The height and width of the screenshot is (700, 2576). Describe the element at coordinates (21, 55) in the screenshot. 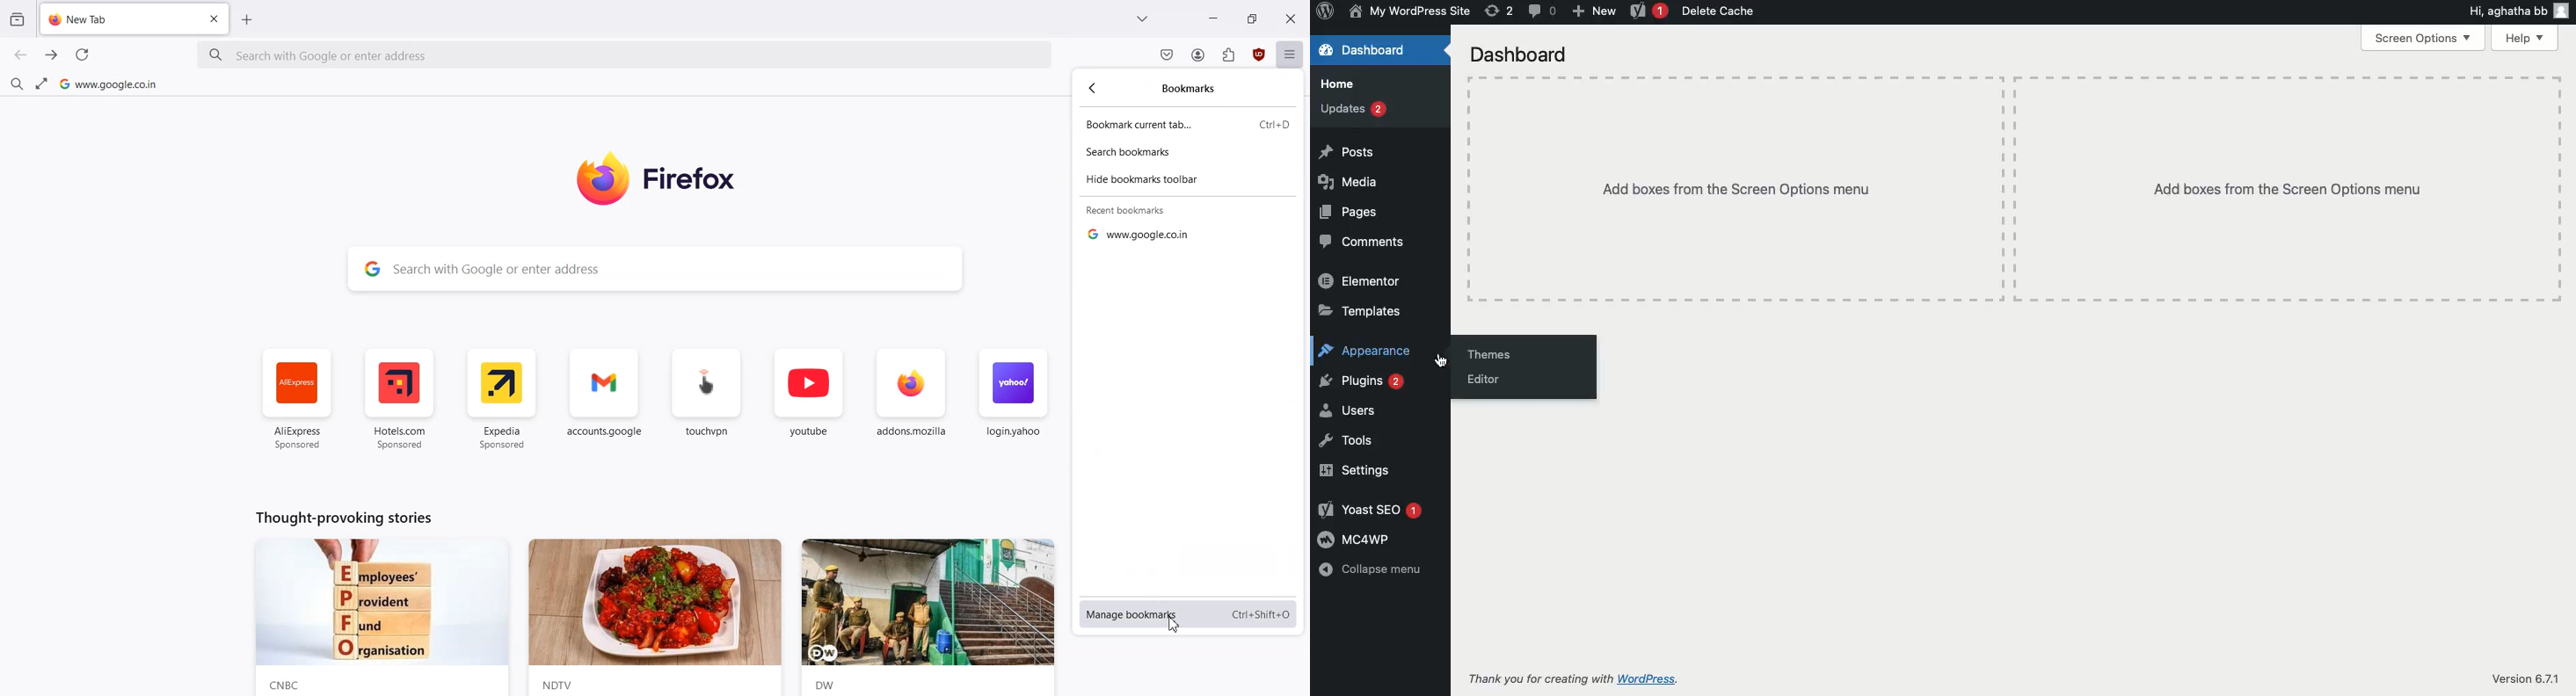

I see `Go back to one page ` at that location.